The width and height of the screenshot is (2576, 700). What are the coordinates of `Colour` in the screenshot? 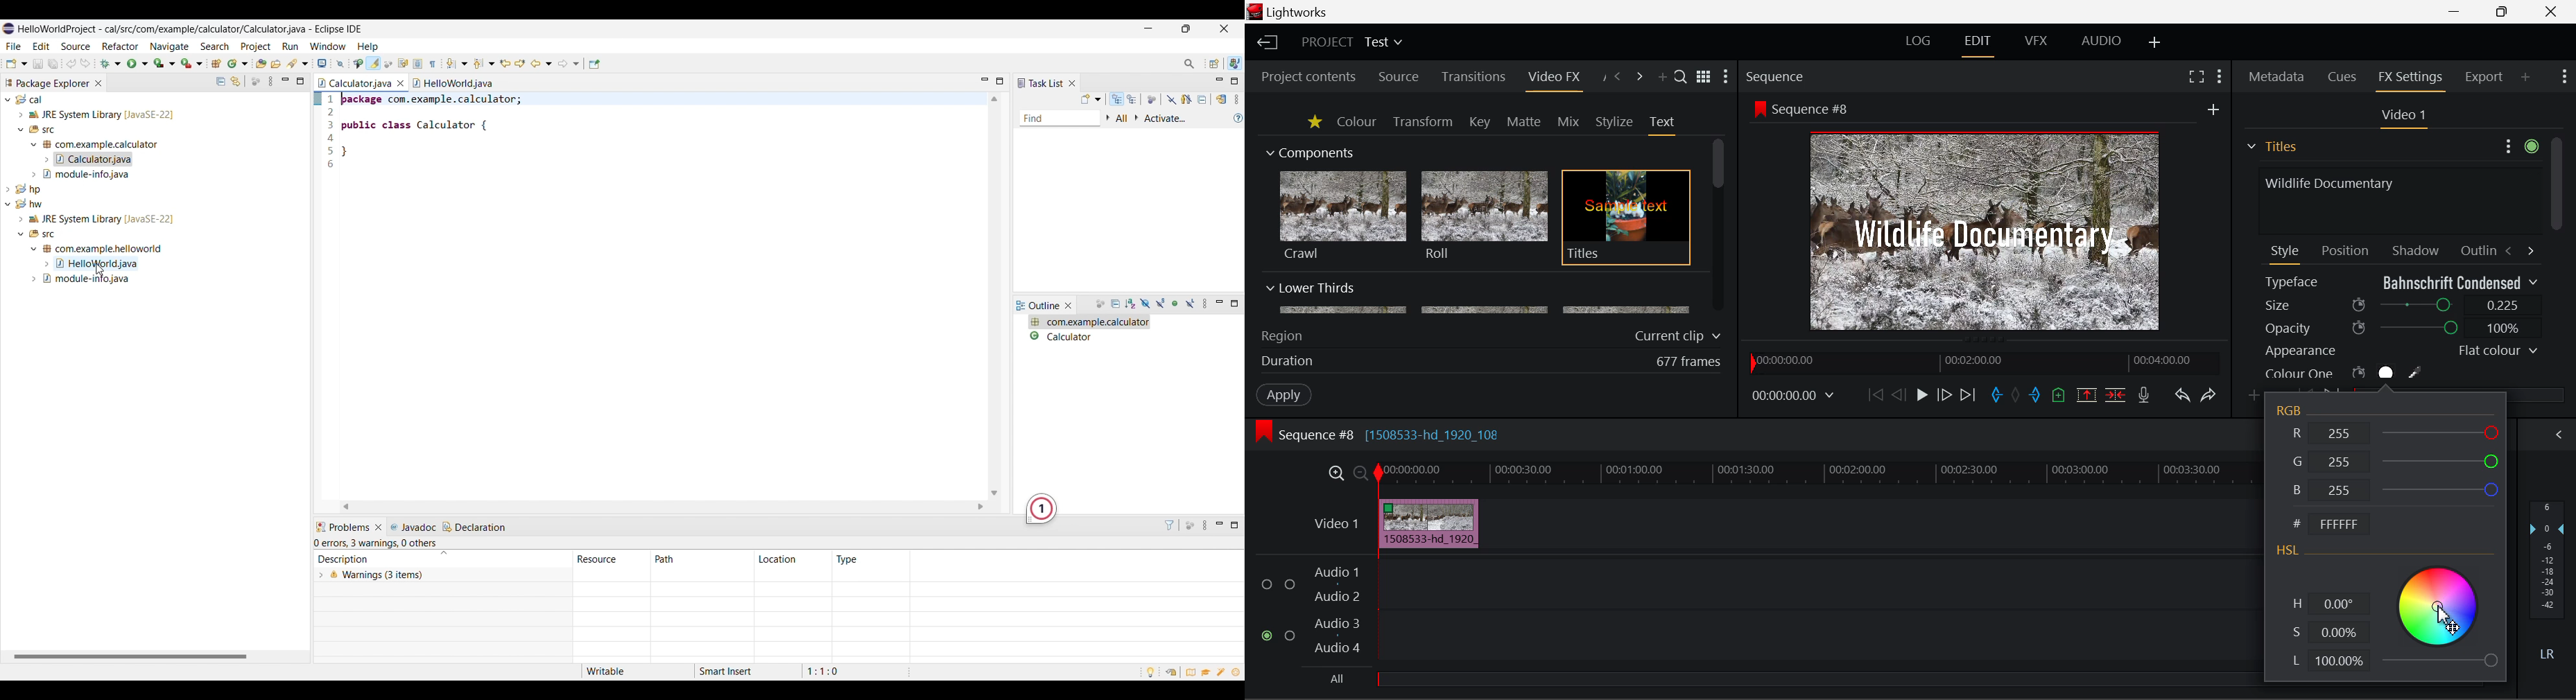 It's located at (1356, 121).